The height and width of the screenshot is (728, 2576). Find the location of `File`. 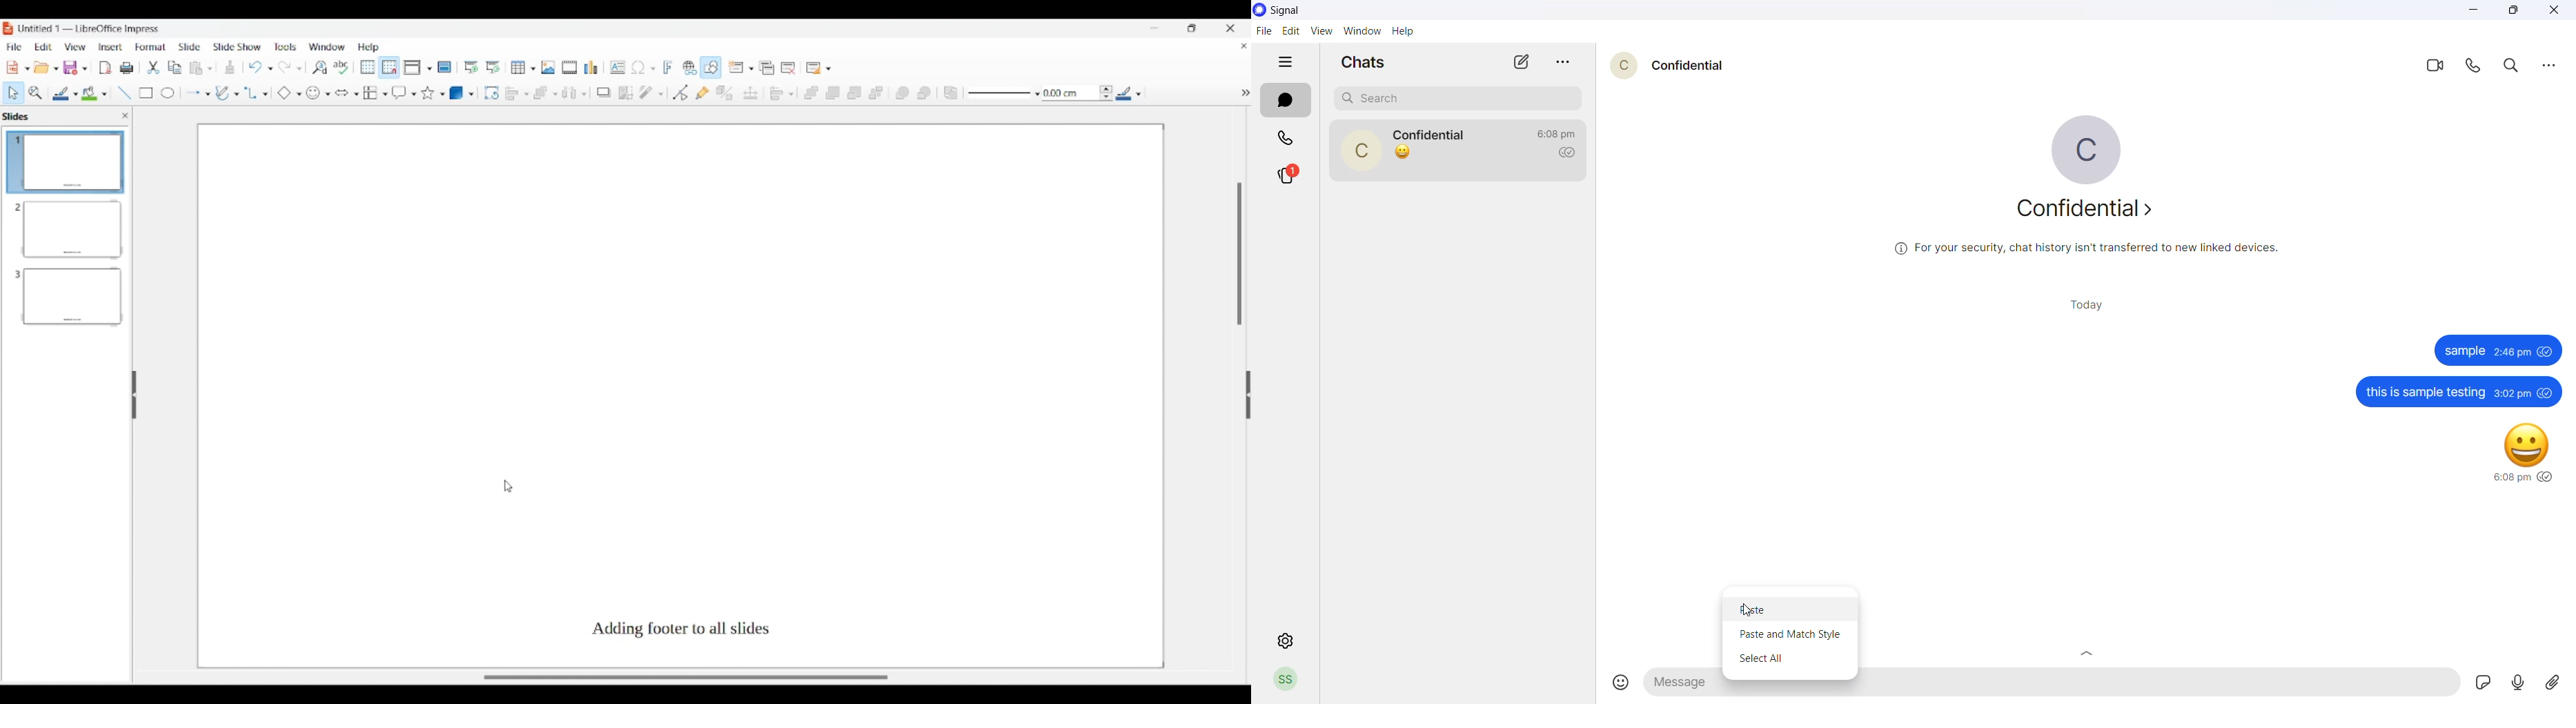

File is located at coordinates (104, 69).